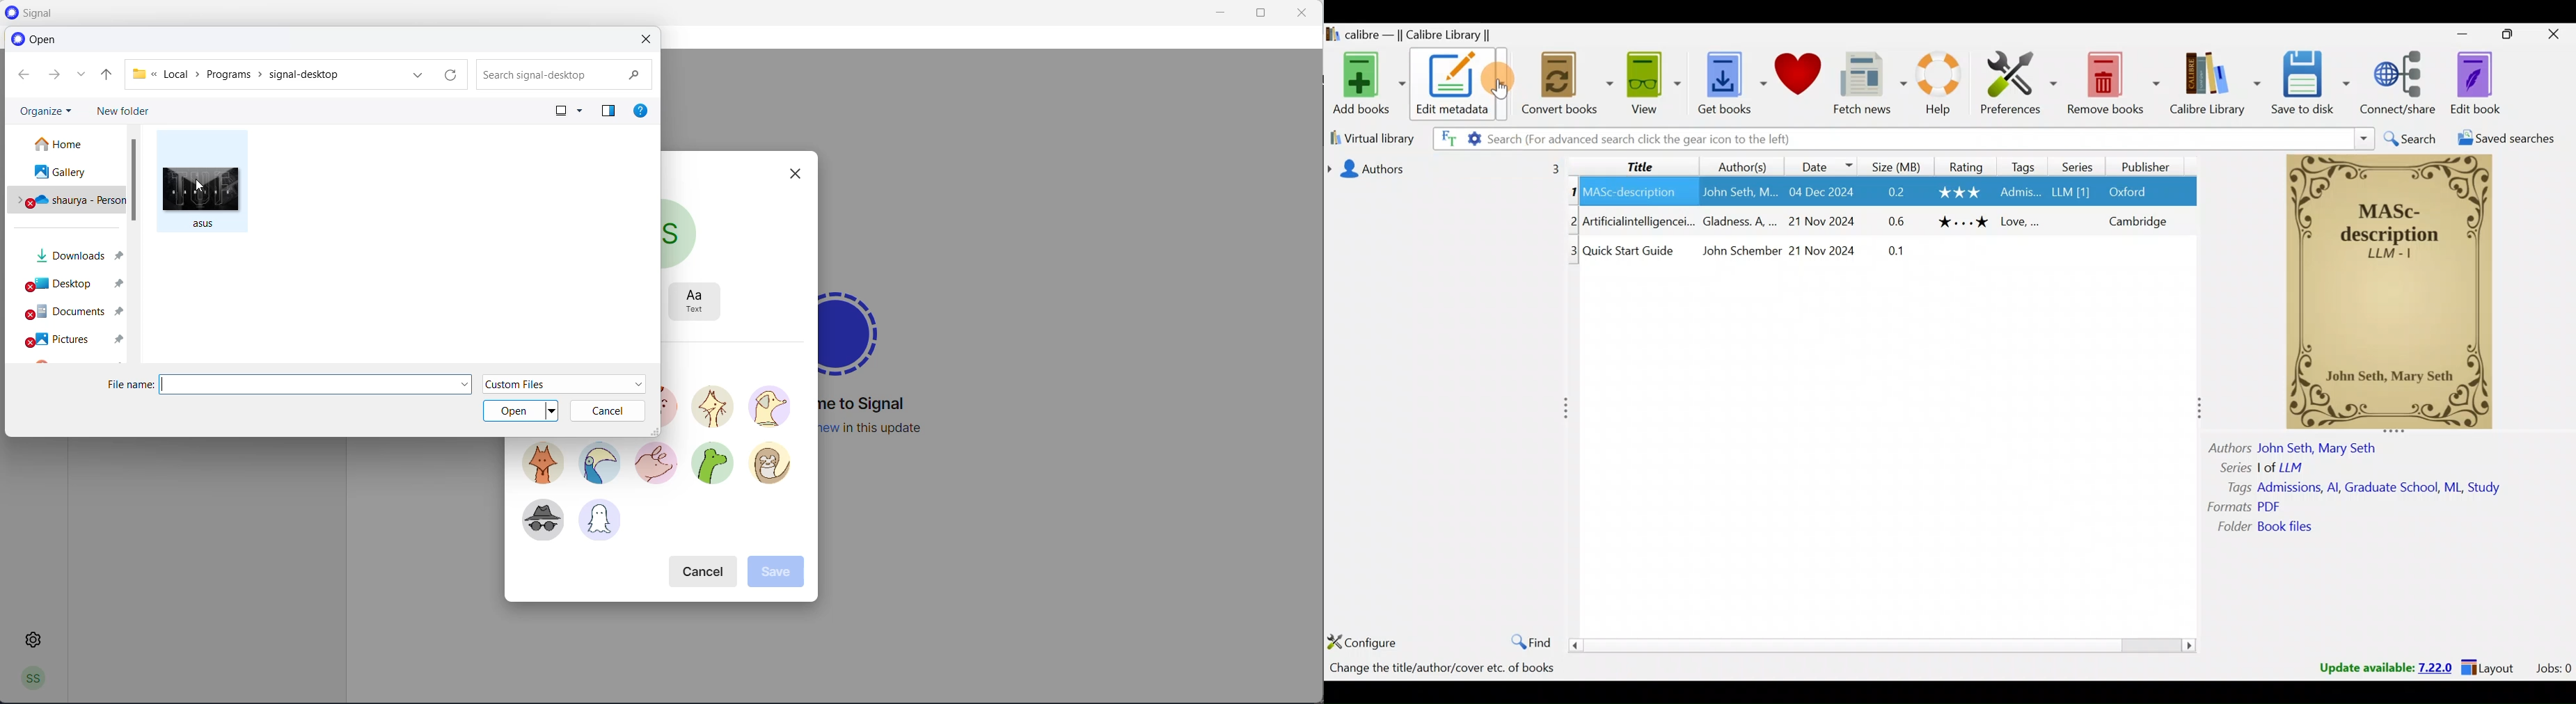 The image size is (2576, 728). Describe the element at coordinates (2231, 527) in the screenshot. I see `` at that location.